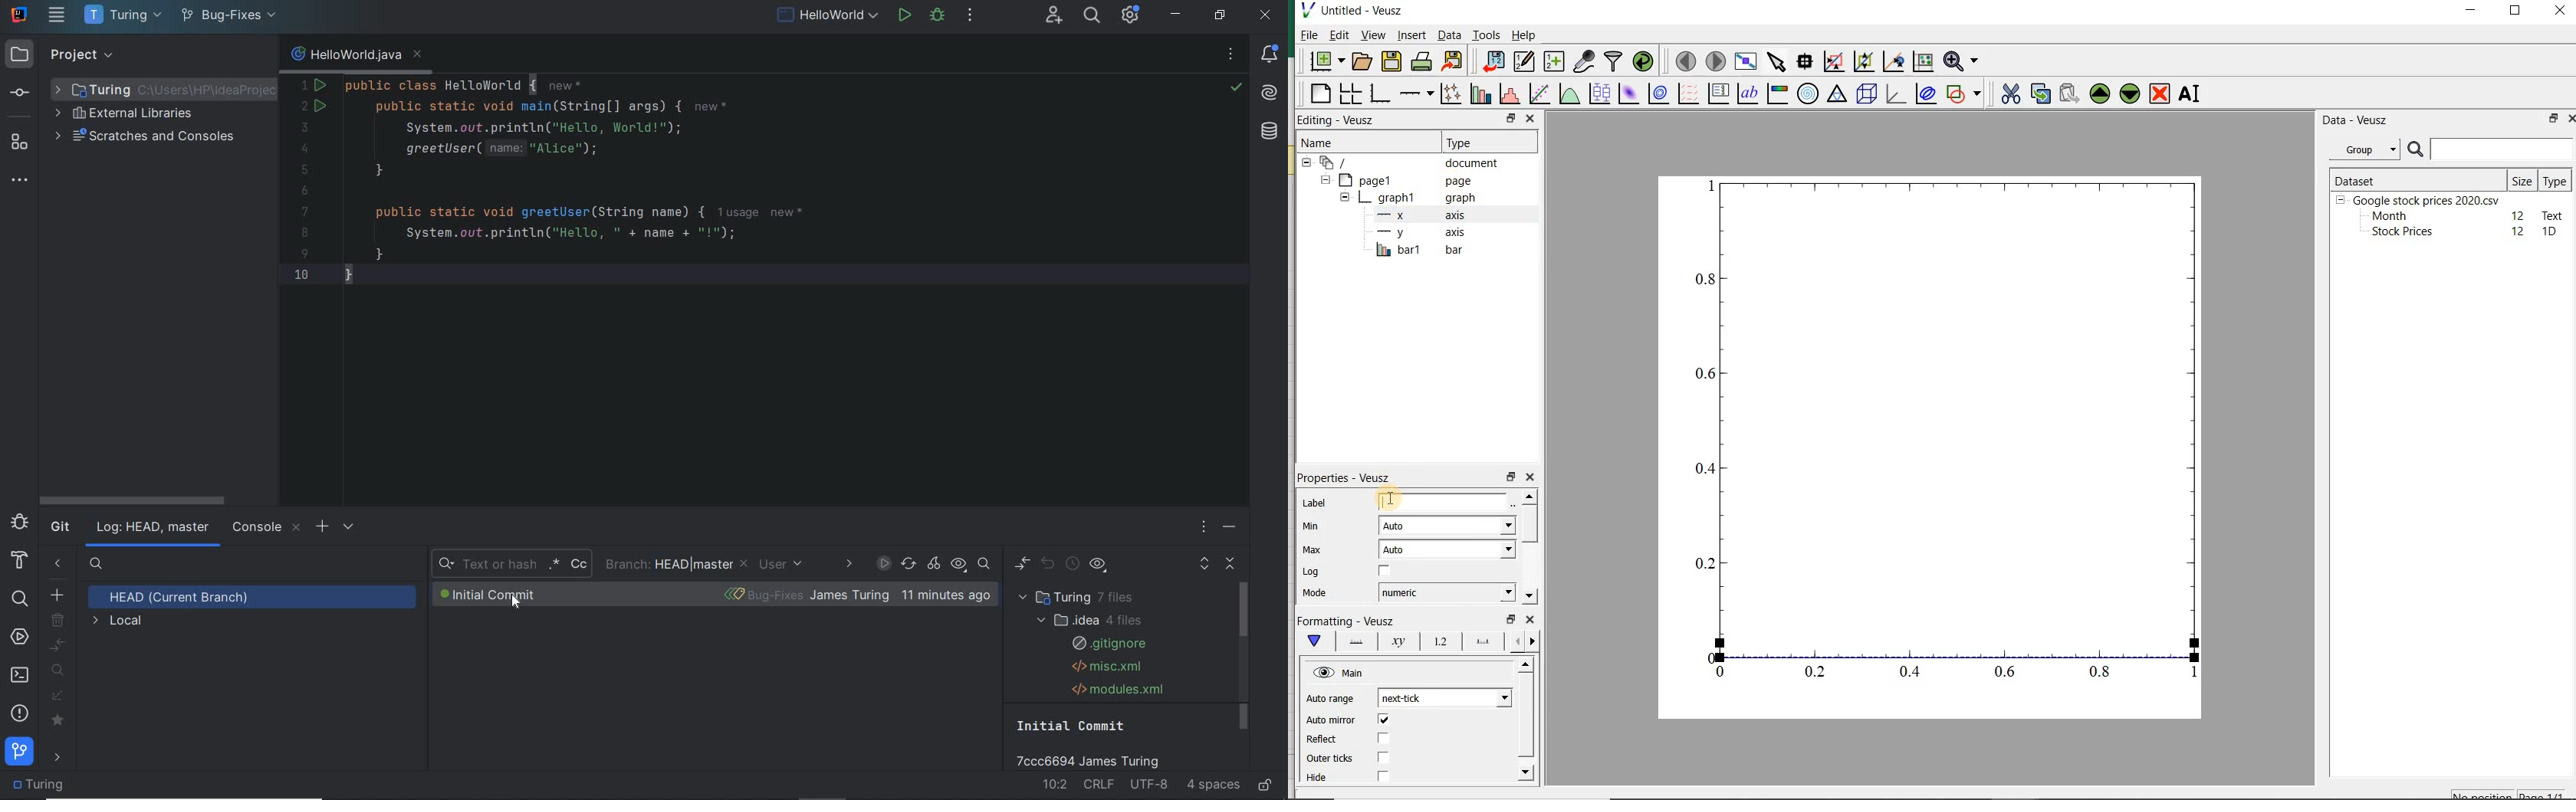 The height and width of the screenshot is (812, 2576). What do you see at coordinates (1453, 62) in the screenshot?
I see `export to graphics format` at bounding box center [1453, 62].